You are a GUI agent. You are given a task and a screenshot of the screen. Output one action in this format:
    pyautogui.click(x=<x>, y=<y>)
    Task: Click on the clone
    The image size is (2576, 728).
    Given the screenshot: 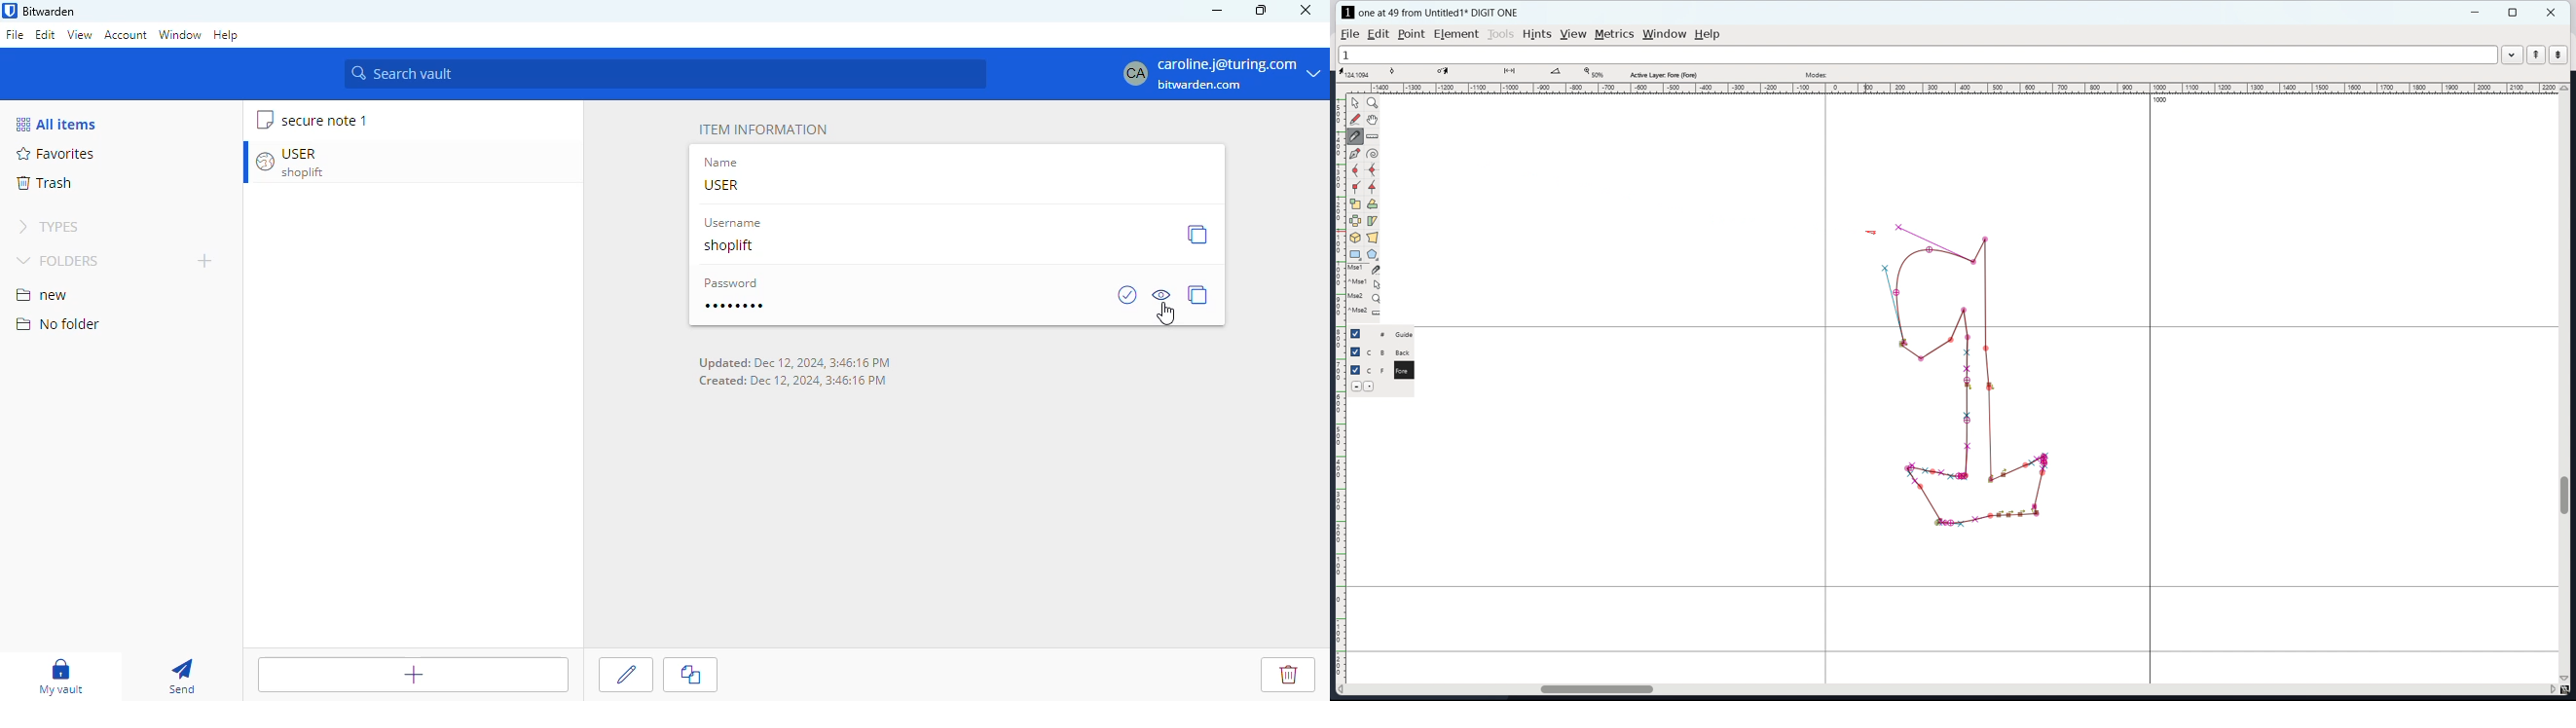 What is the action you would take?
    pyautogui.click(x=690, y=675)
    